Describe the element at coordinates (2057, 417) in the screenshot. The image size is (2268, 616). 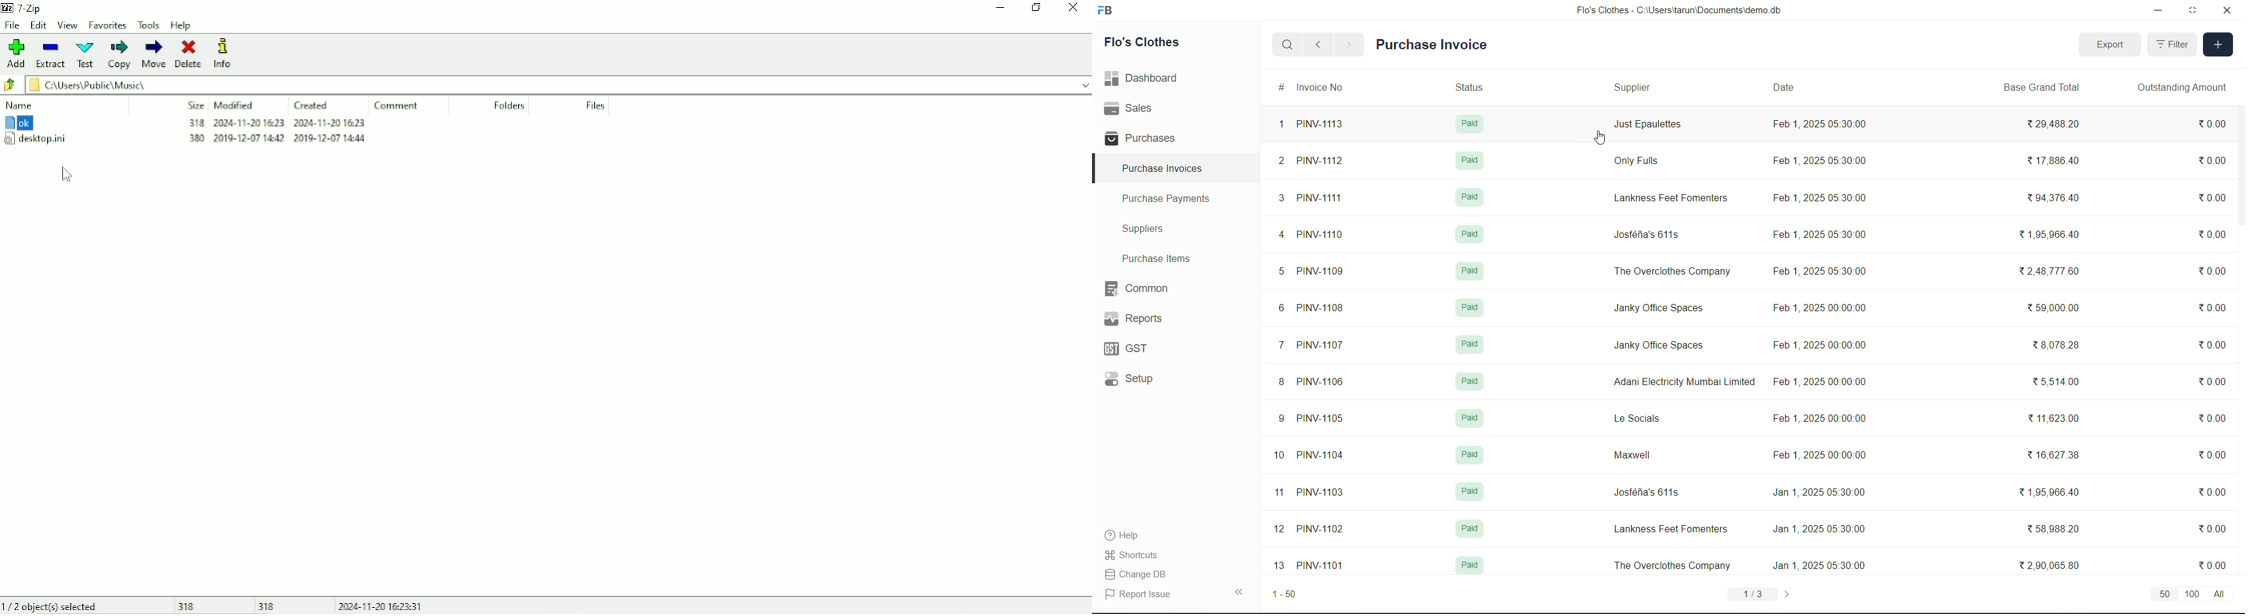
I see `₹11,623.00` at that location.